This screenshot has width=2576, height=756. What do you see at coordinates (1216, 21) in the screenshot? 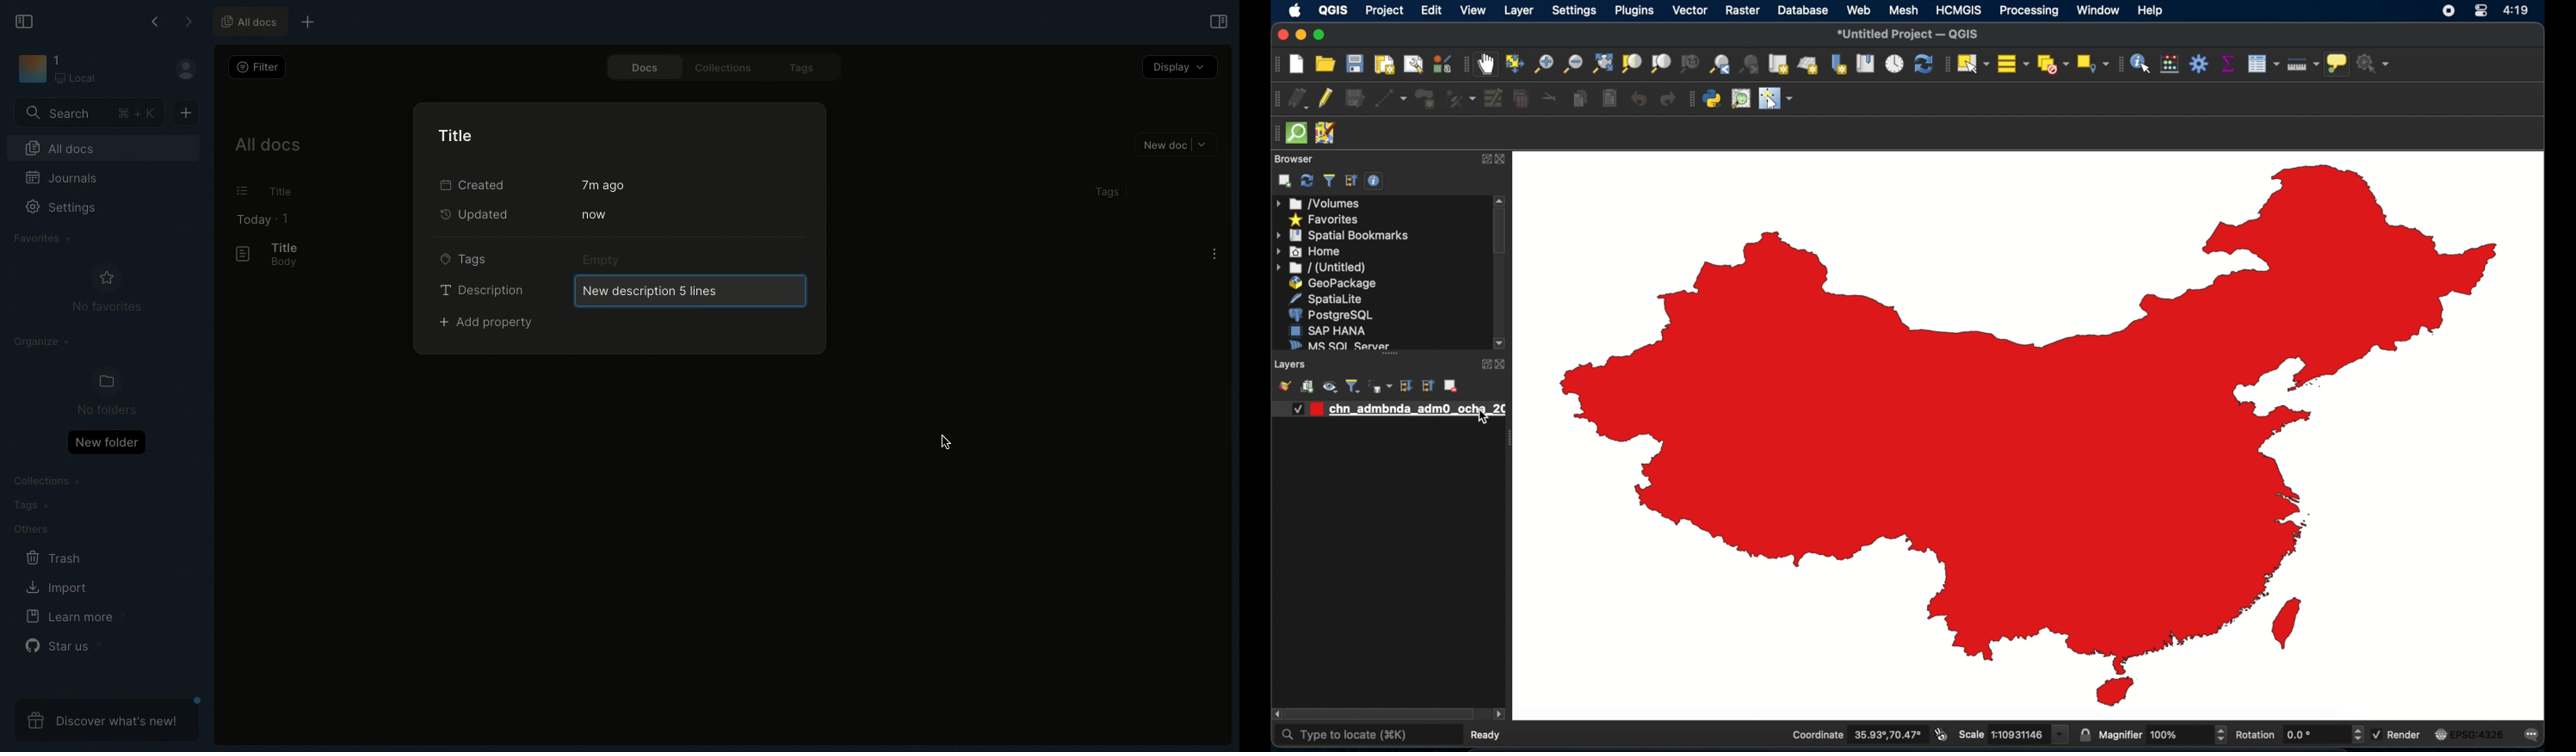
I see `Open right panel` at bounding box center [1216, 21].